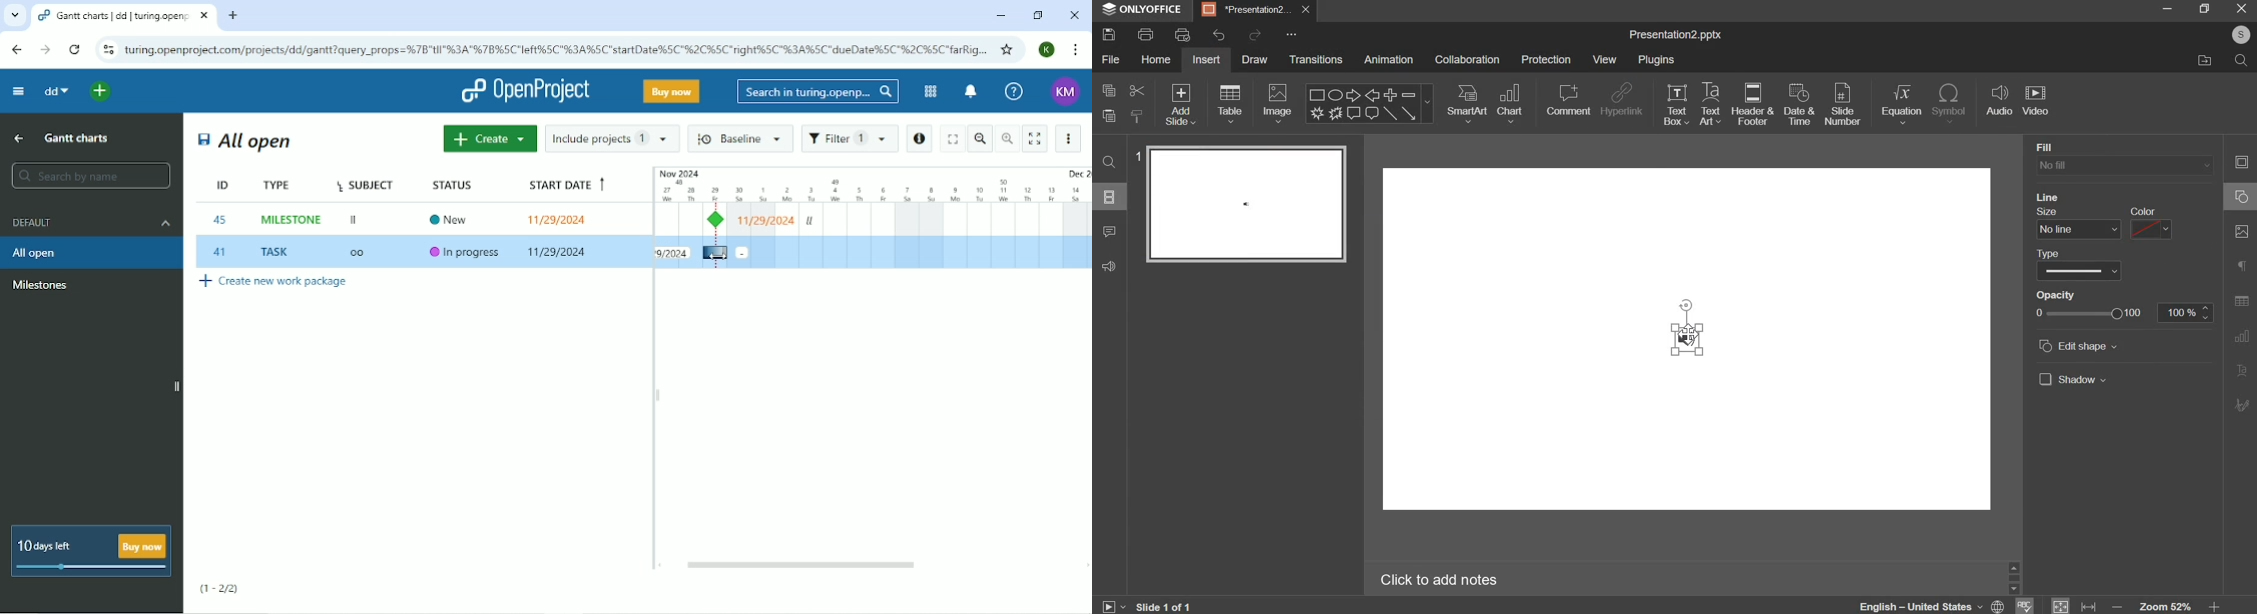 The width and height of the screenshot is (2268, 616). What do you see at coordinates (1076, 51) in the screenshot?
I see `Customize and control google chrome` at bounding box center [1076, 51].